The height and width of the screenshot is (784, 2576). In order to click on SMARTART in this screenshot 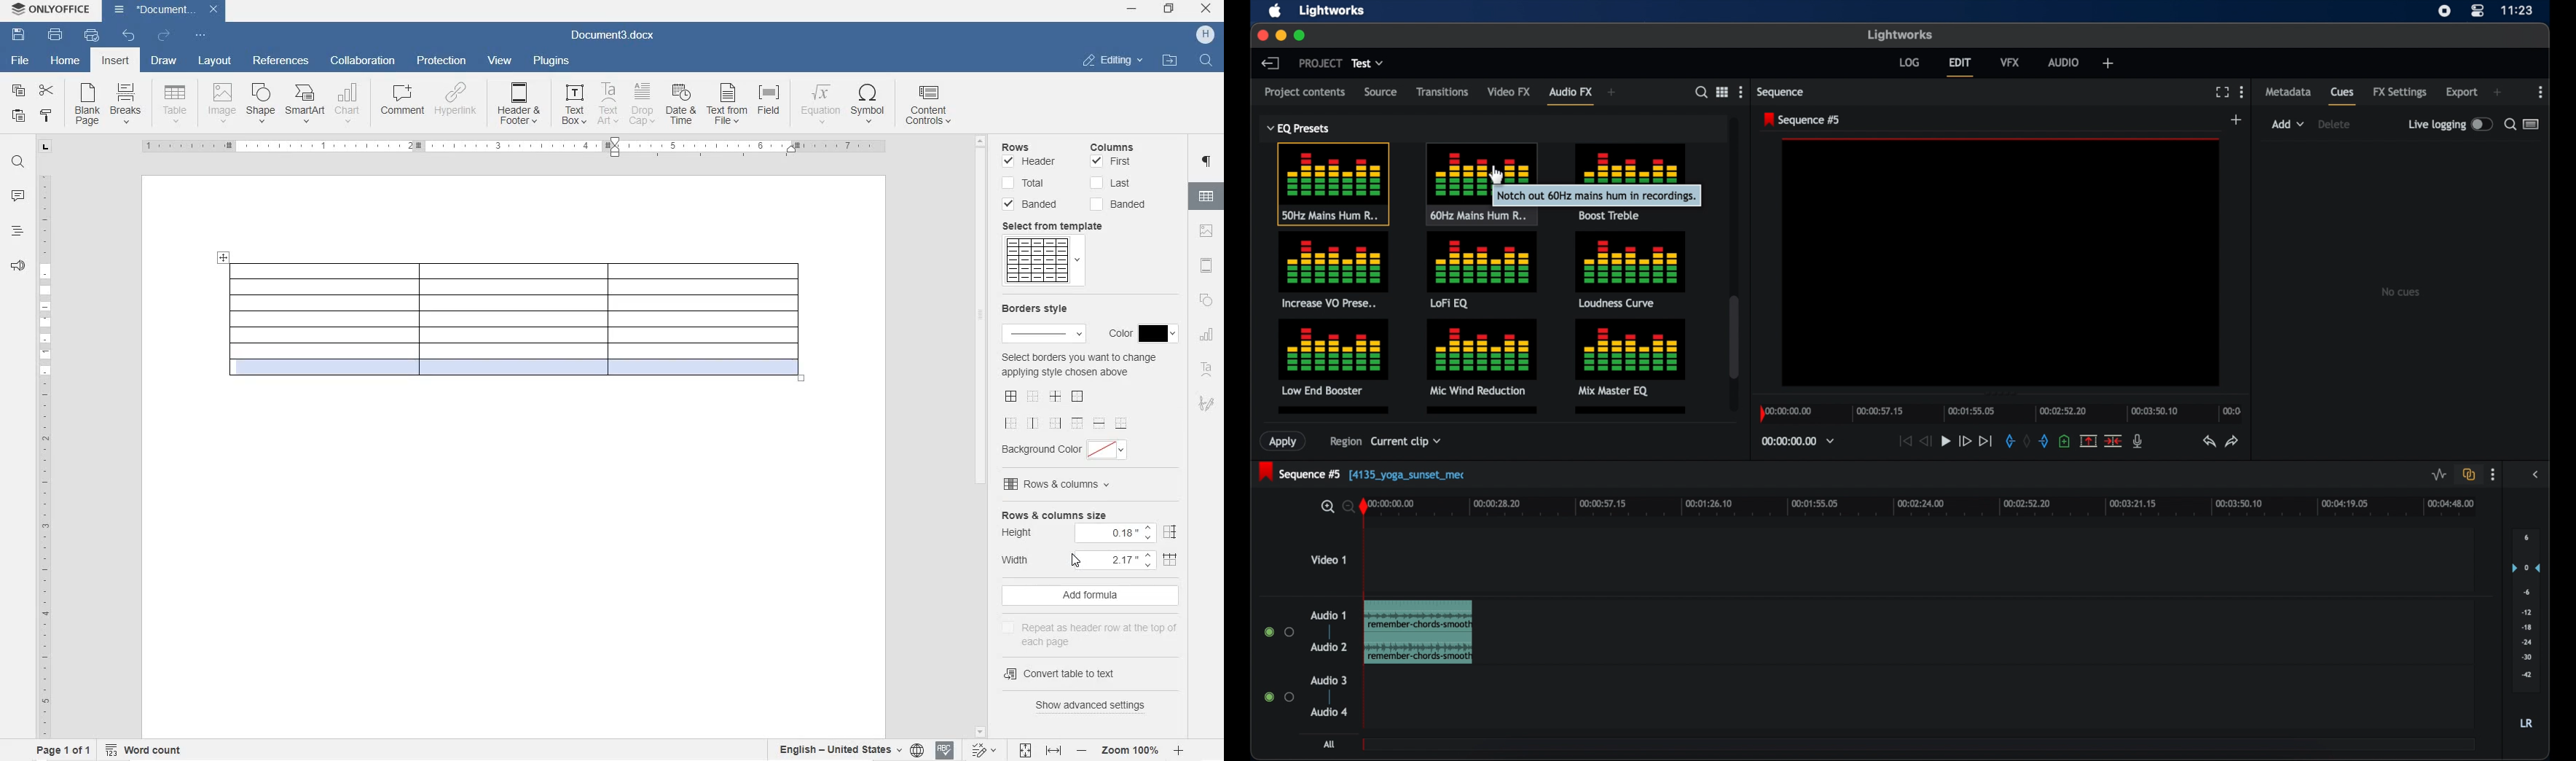, I will do `click(305, 104)`.